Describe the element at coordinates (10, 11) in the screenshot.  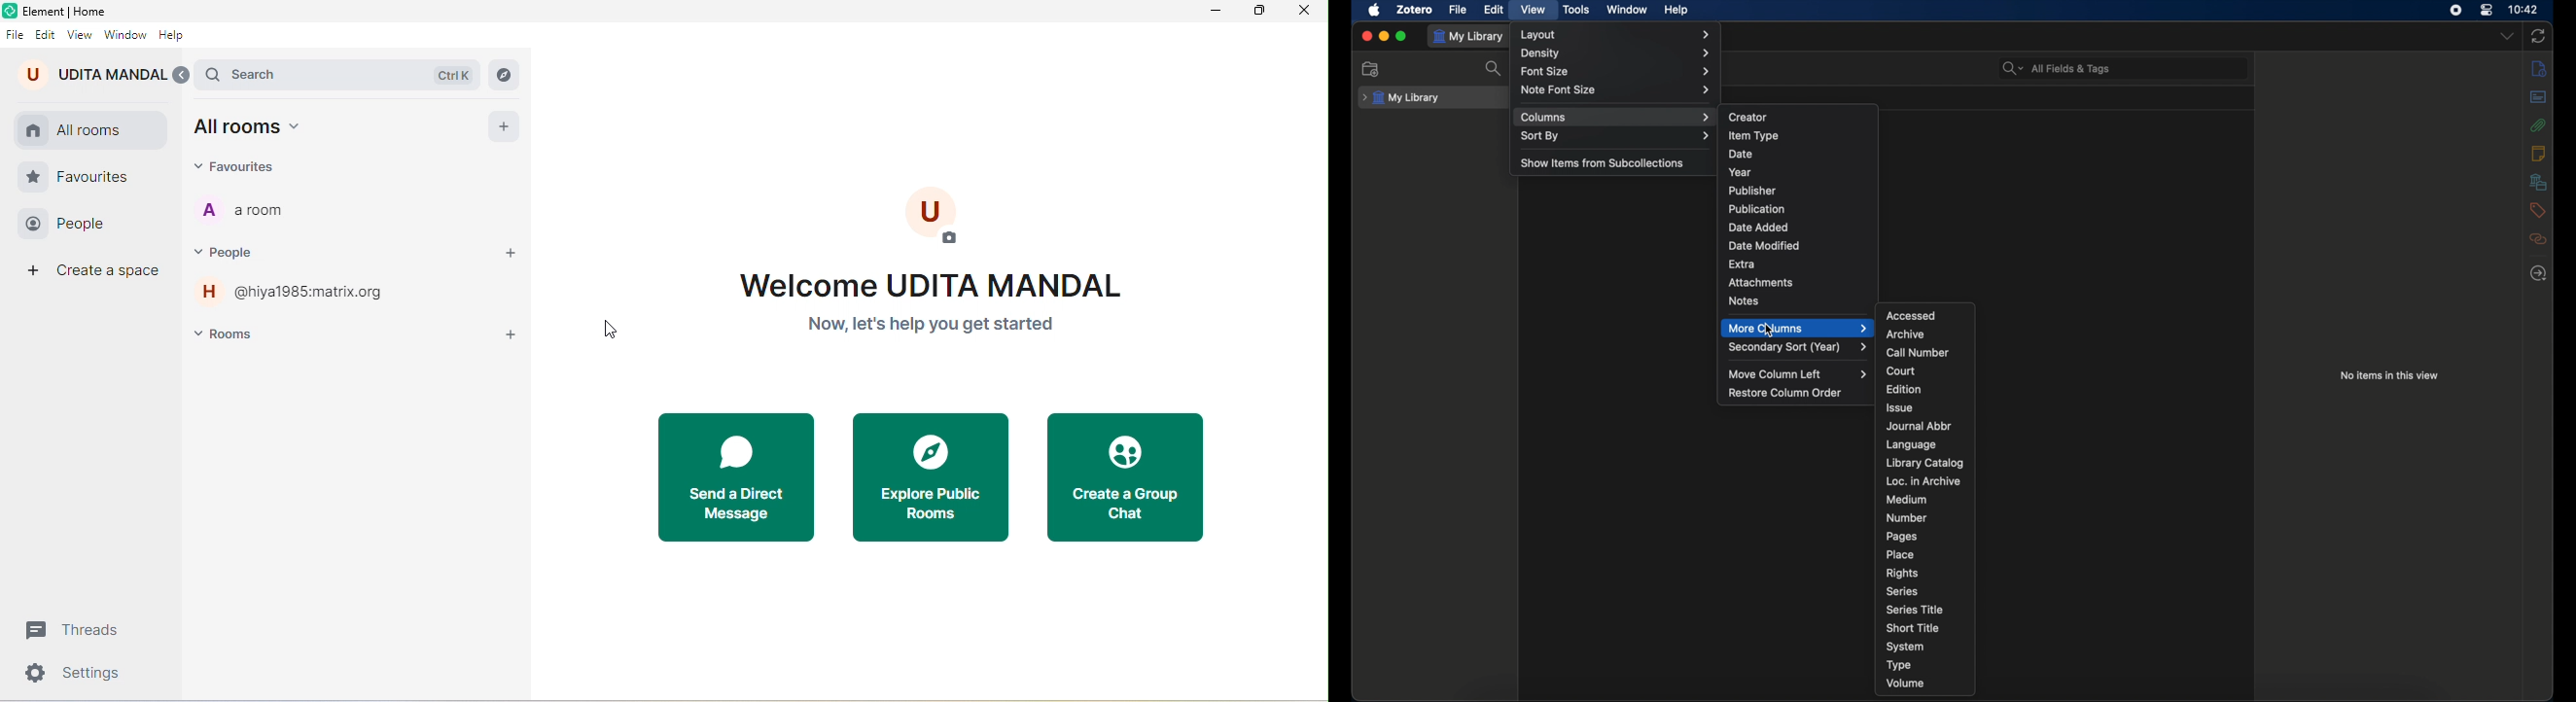
I see `logo` at that location.